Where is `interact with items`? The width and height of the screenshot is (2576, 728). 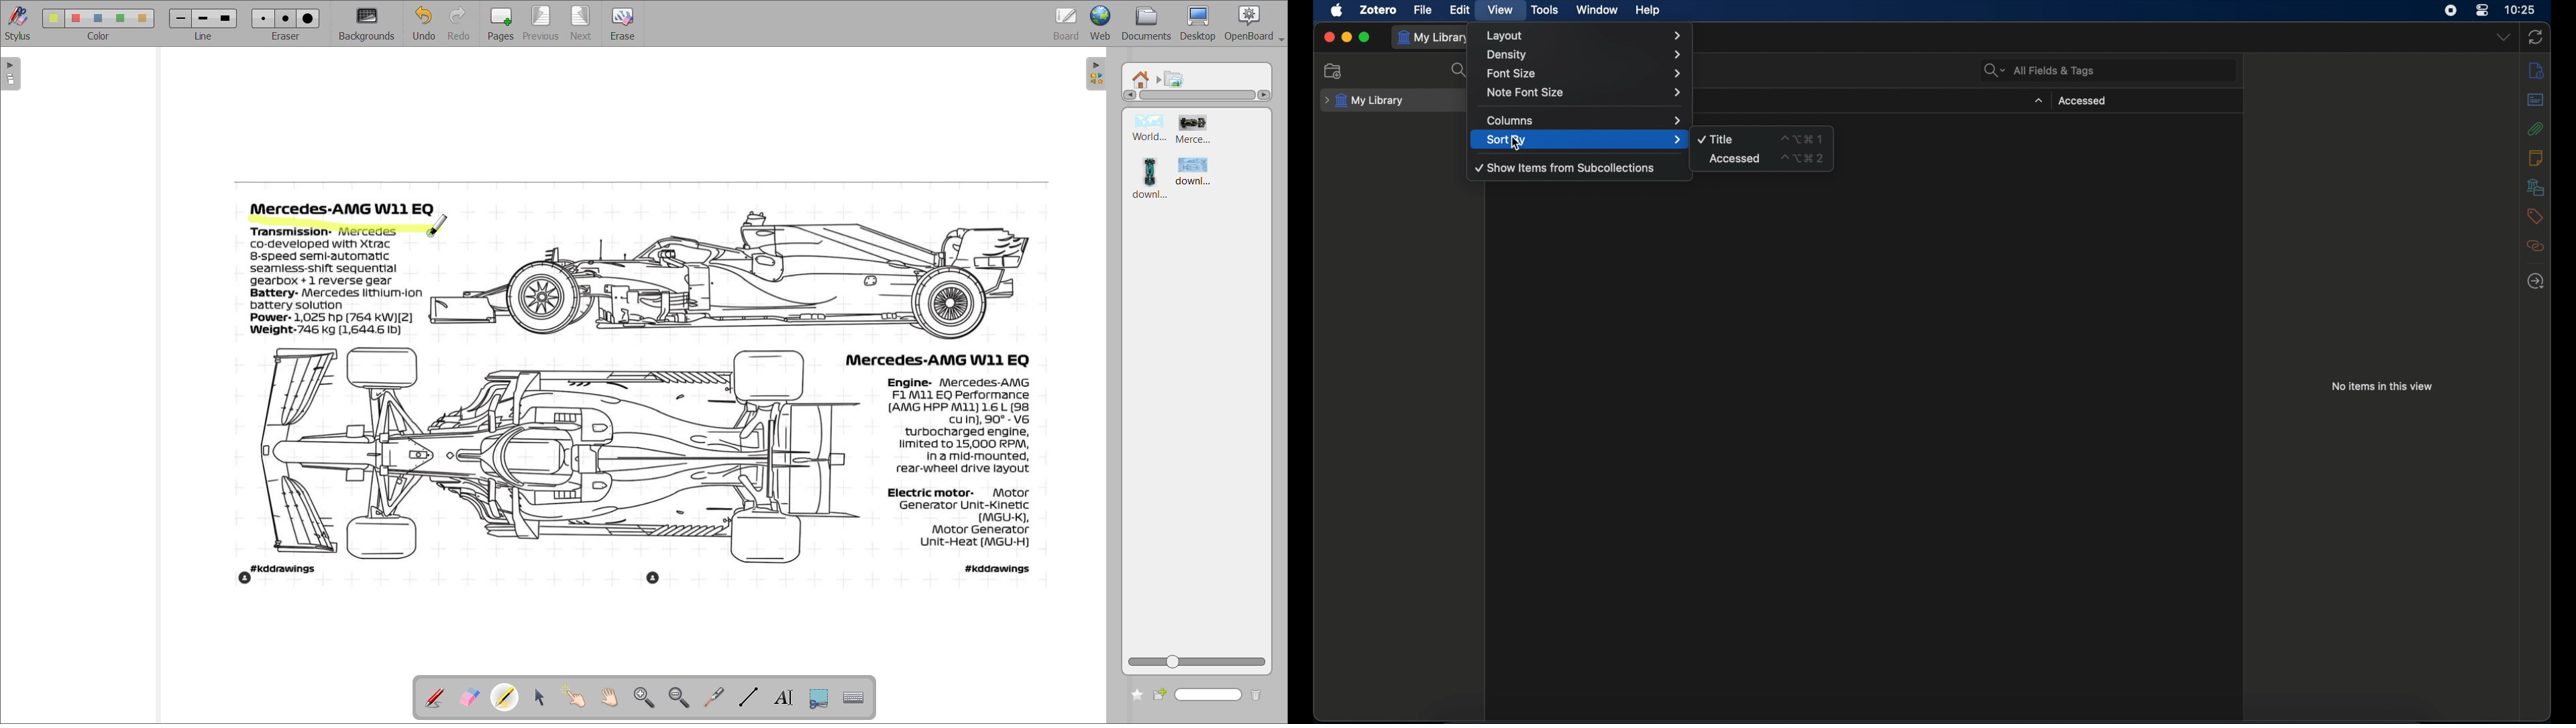 interact with items is located at coordinates (578, 698).